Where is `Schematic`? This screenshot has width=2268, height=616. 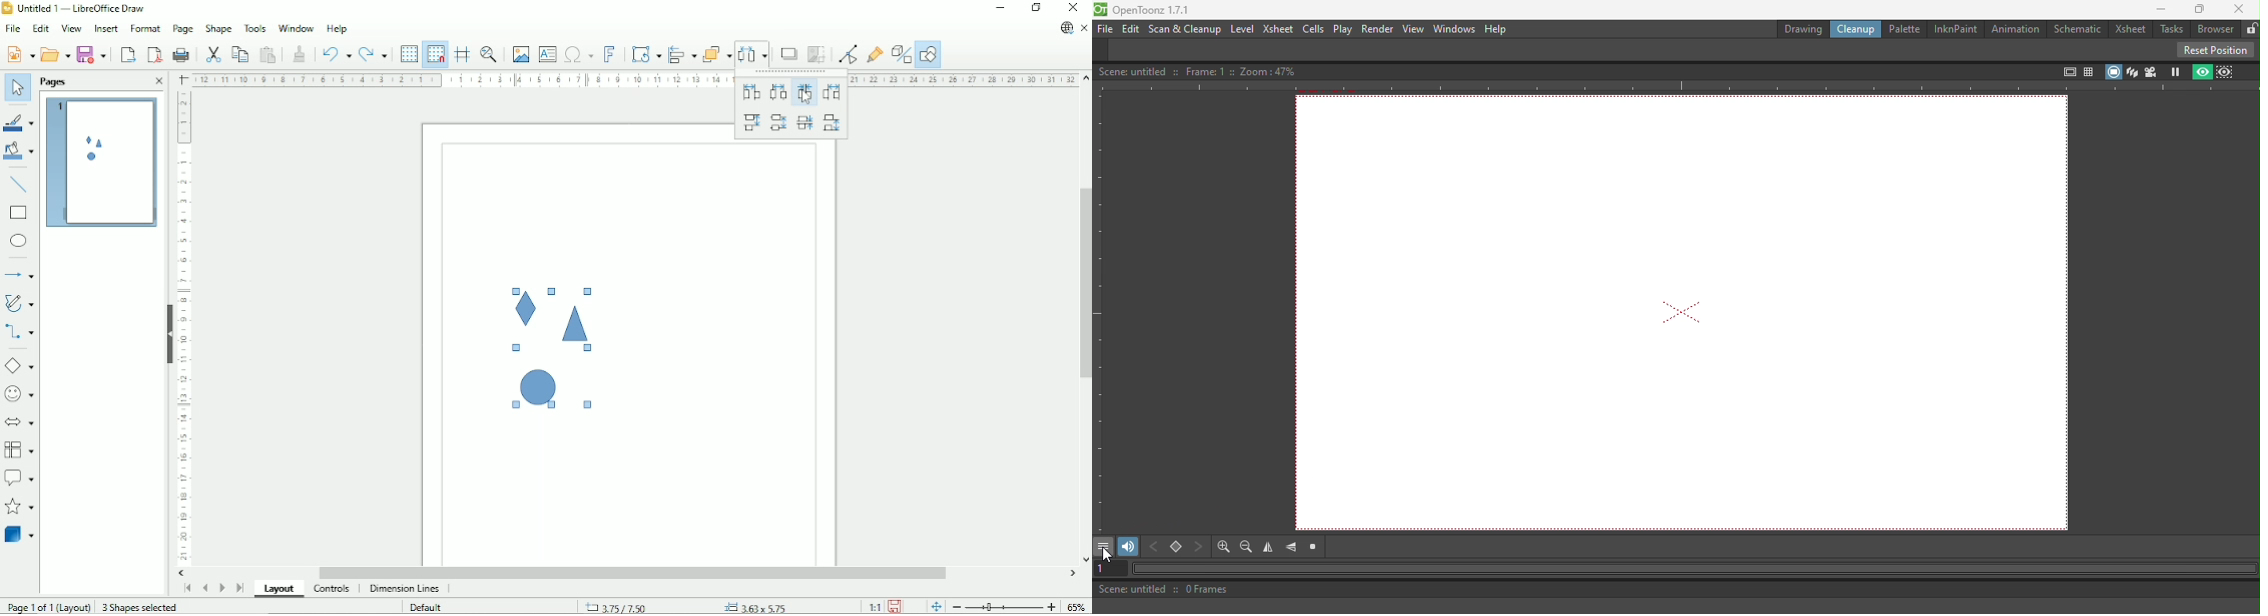
Schematic is located at coordinates (2080, 27).